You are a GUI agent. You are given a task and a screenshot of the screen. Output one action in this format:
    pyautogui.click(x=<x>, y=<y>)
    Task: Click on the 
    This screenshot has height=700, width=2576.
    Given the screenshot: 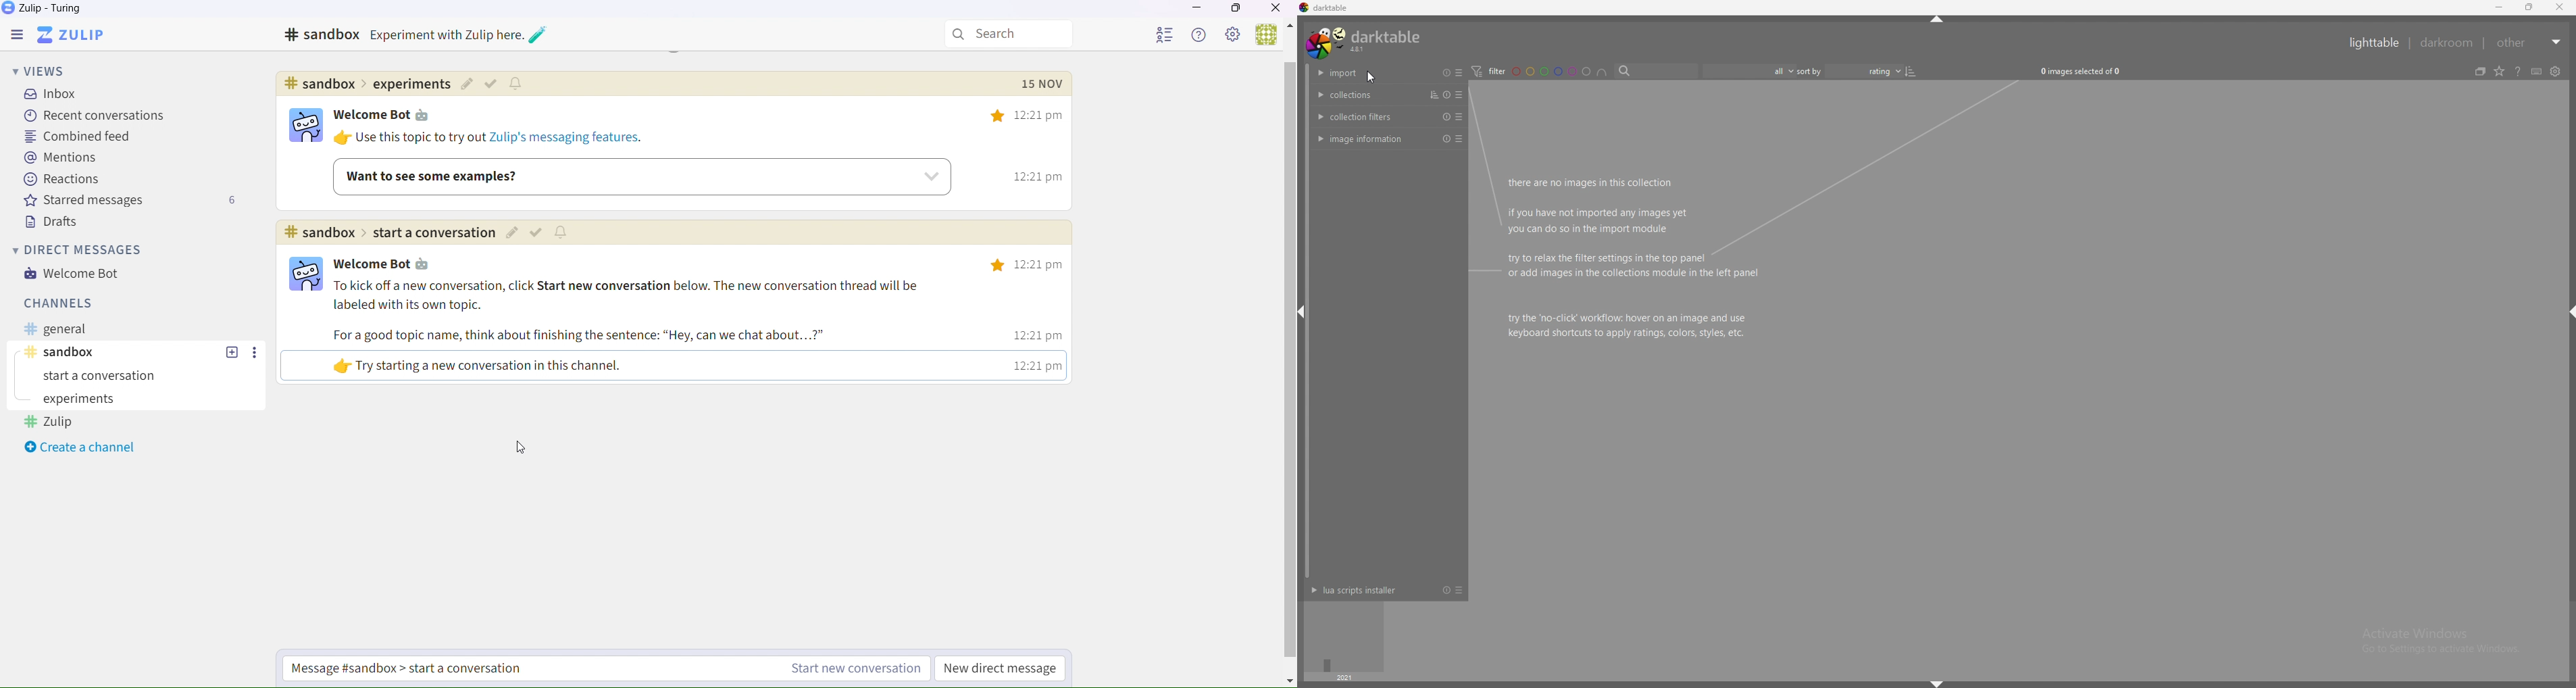 What is the action you would take?
    pyautogui.click(x=537, y=232)
    